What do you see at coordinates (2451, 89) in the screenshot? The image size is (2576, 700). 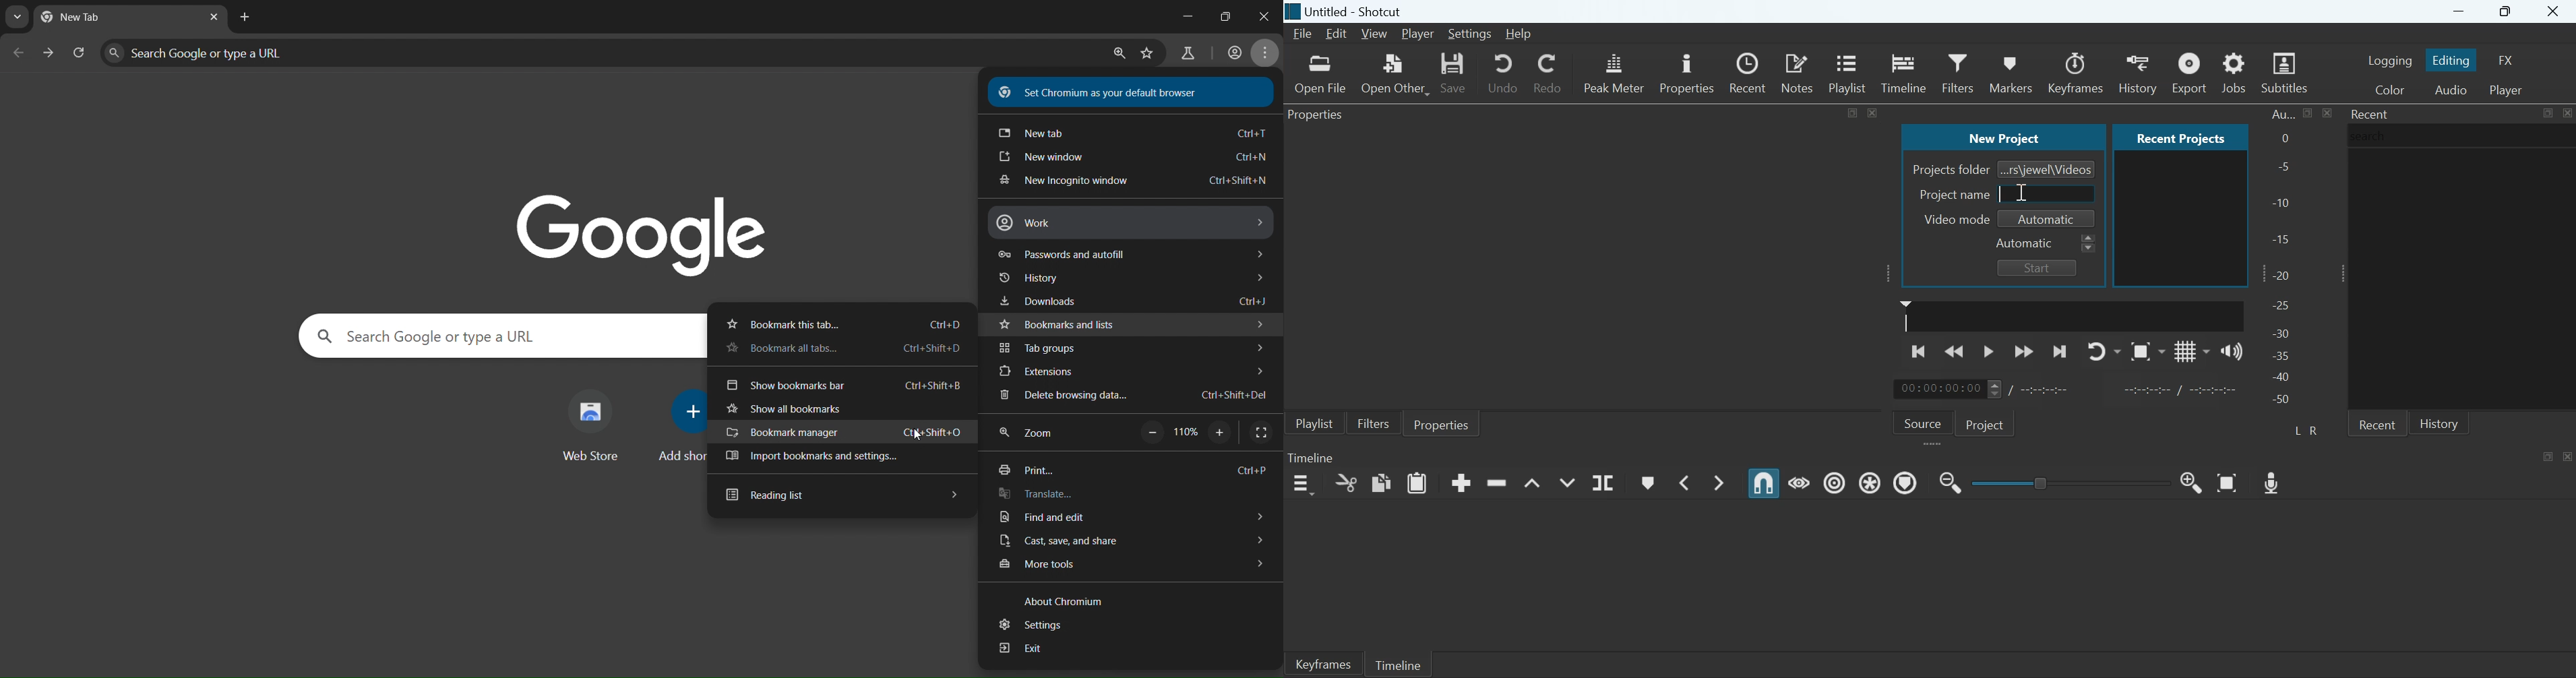 I see `Switch to the Audio layout` at bounding box center [2451, 89].